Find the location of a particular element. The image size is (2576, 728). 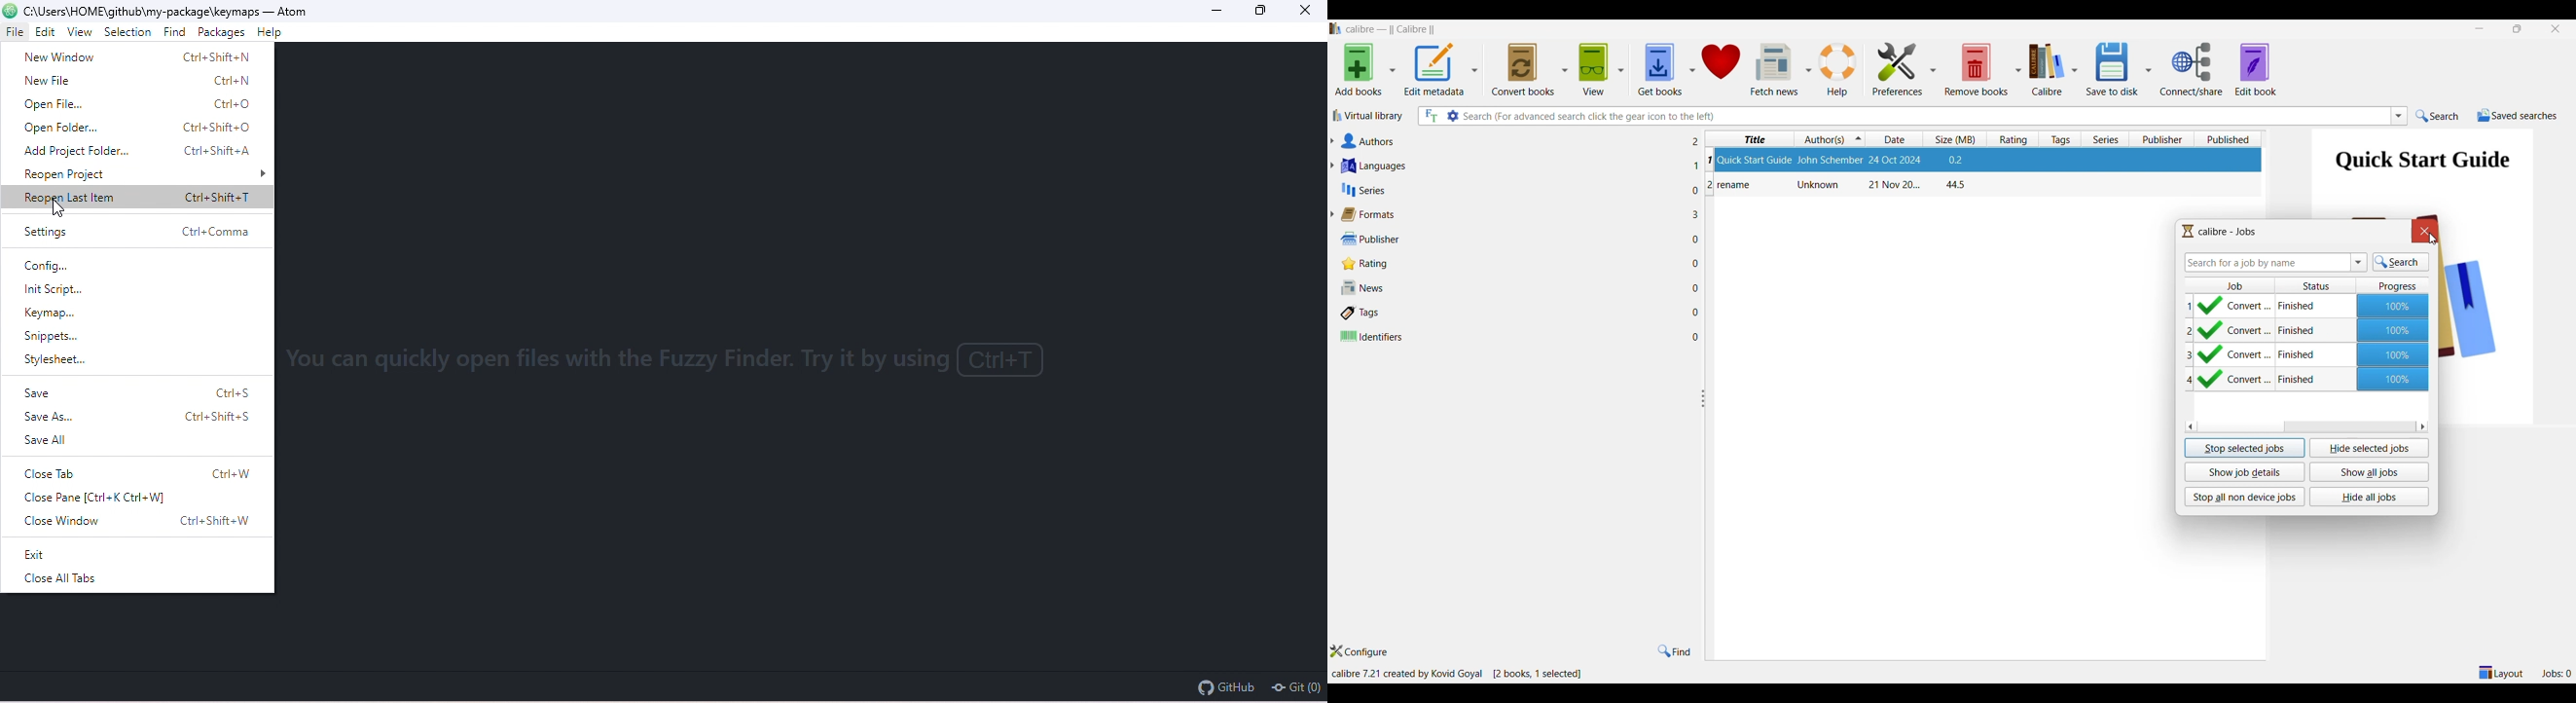

file is located at coordinates (16, 34).